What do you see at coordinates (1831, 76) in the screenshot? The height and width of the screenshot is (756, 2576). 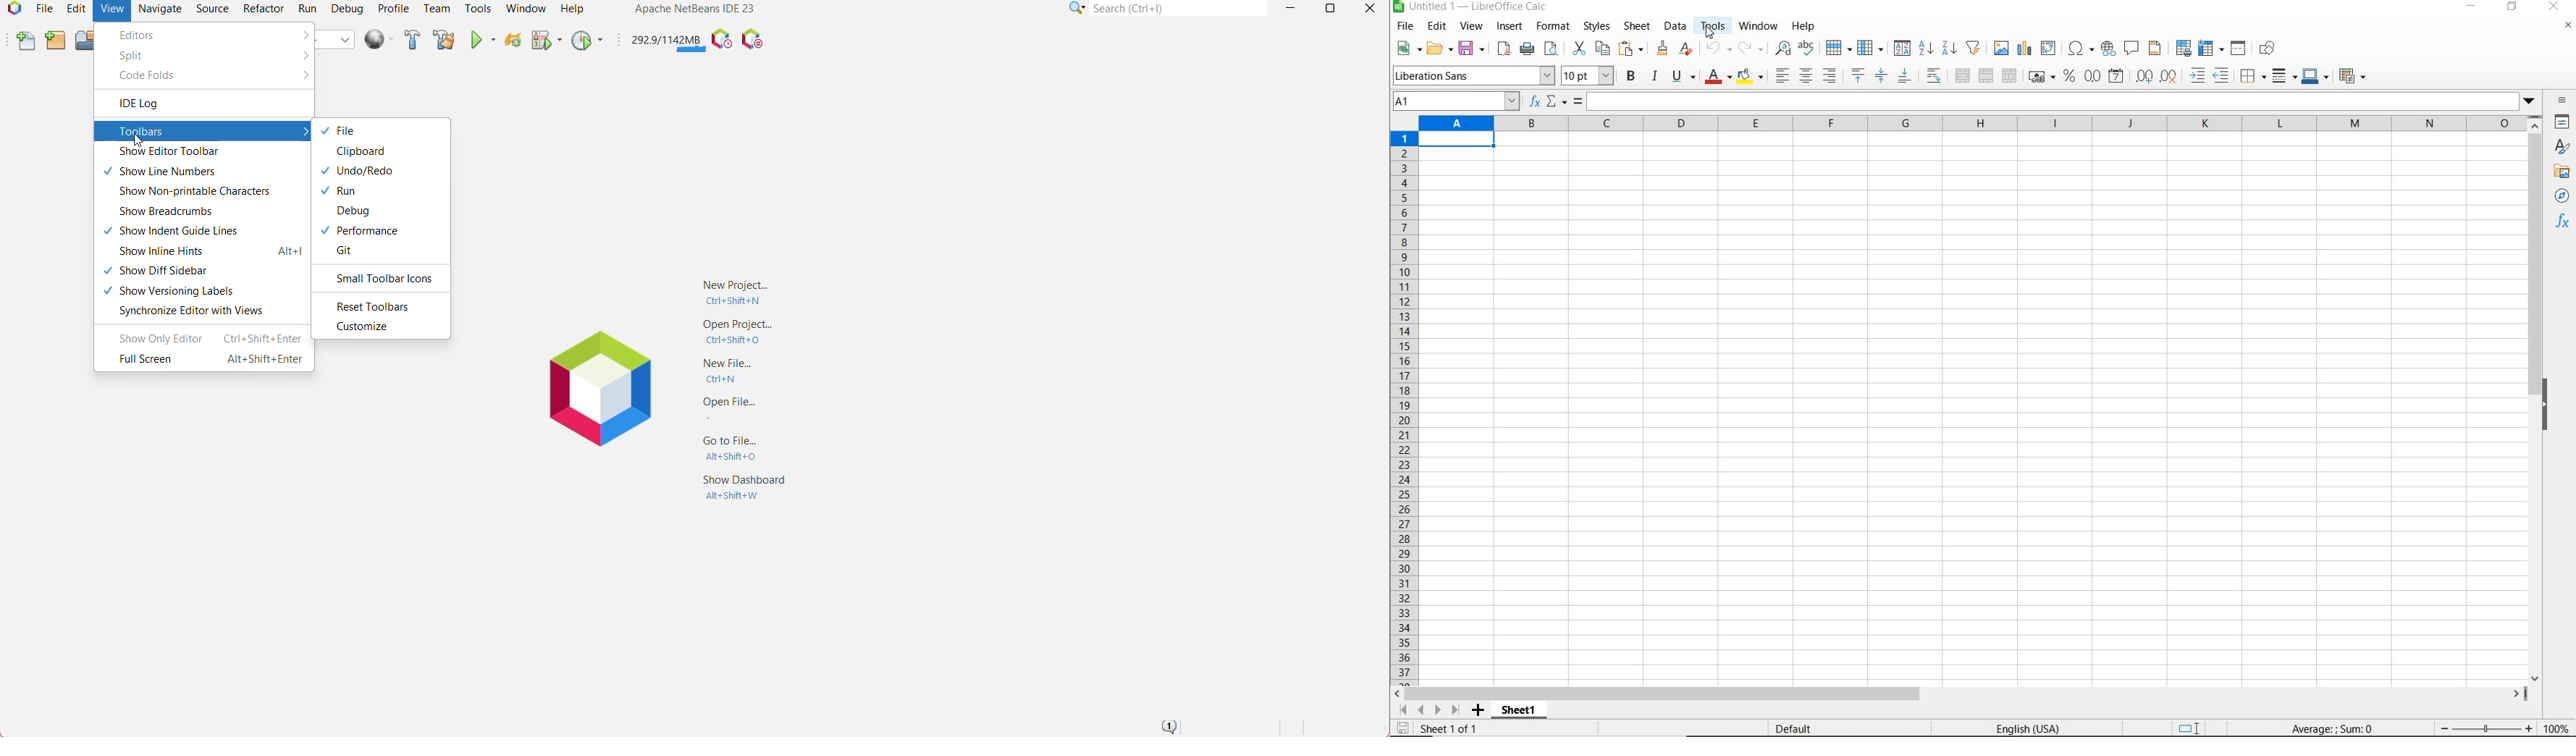 I see `align right` at bounding box center [1831, 76].